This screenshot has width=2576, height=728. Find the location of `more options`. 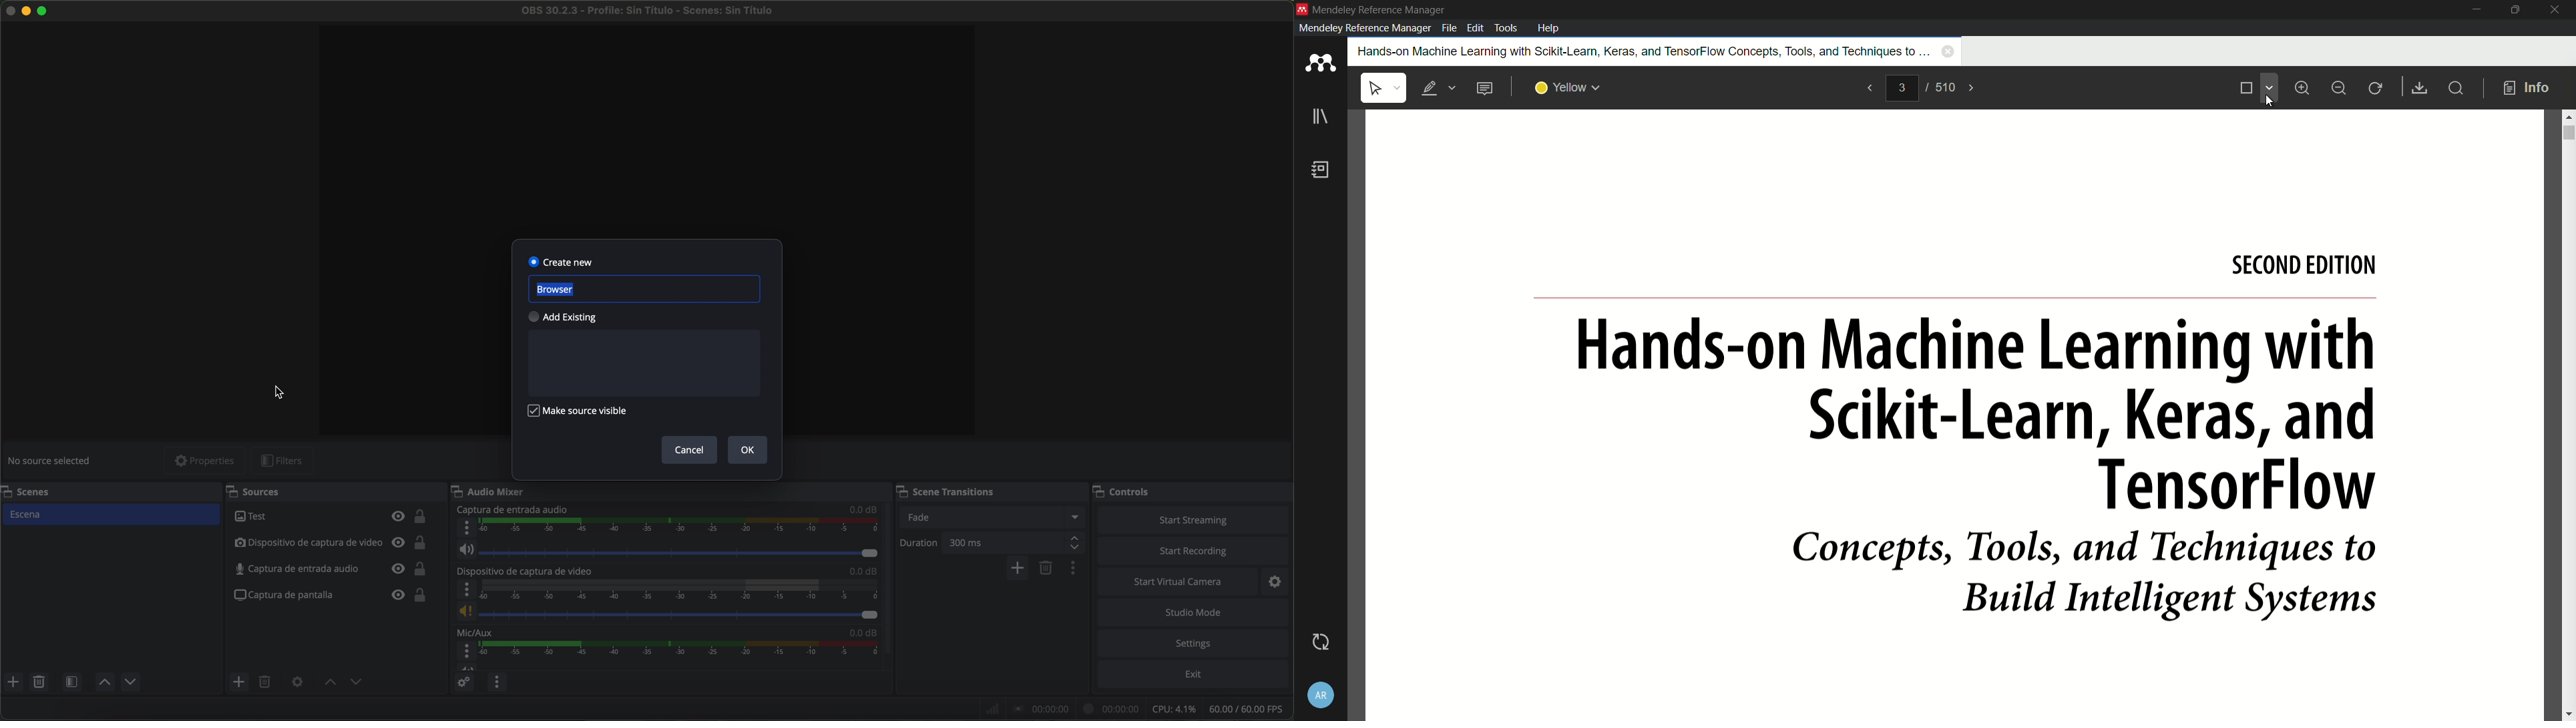

more options is located at coordinates (465, 528).